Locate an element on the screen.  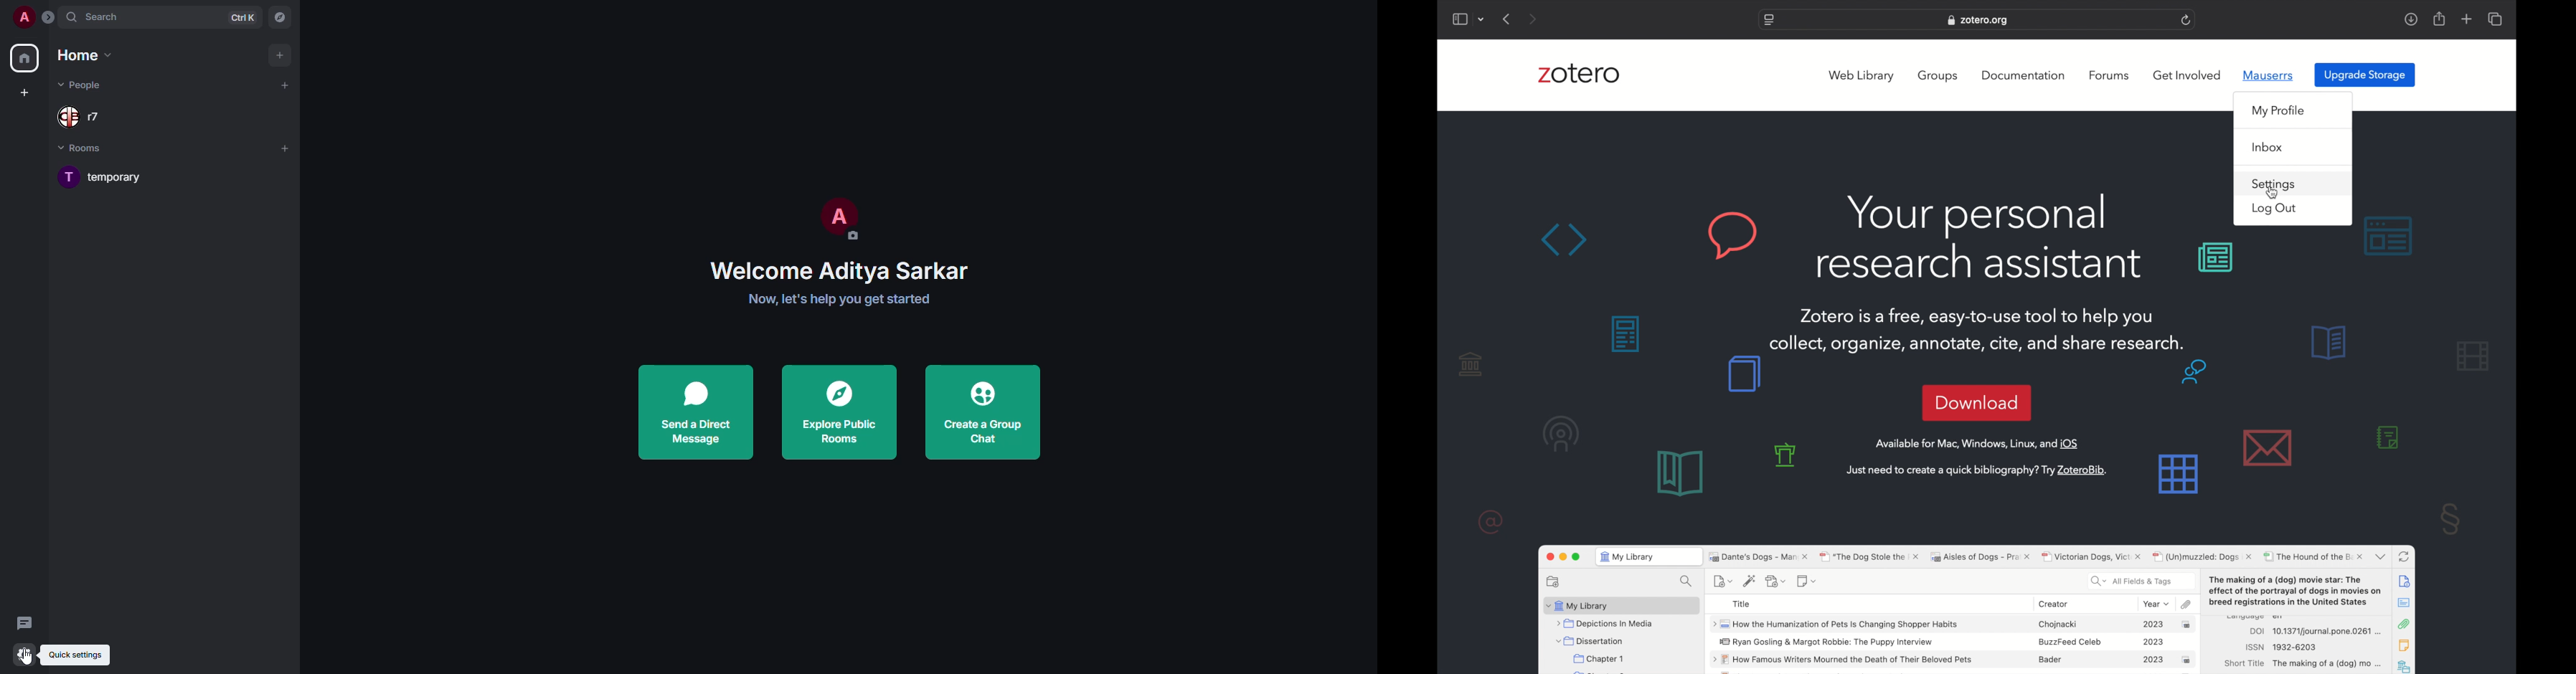
background graphics is located at coordinates (2411, 429).